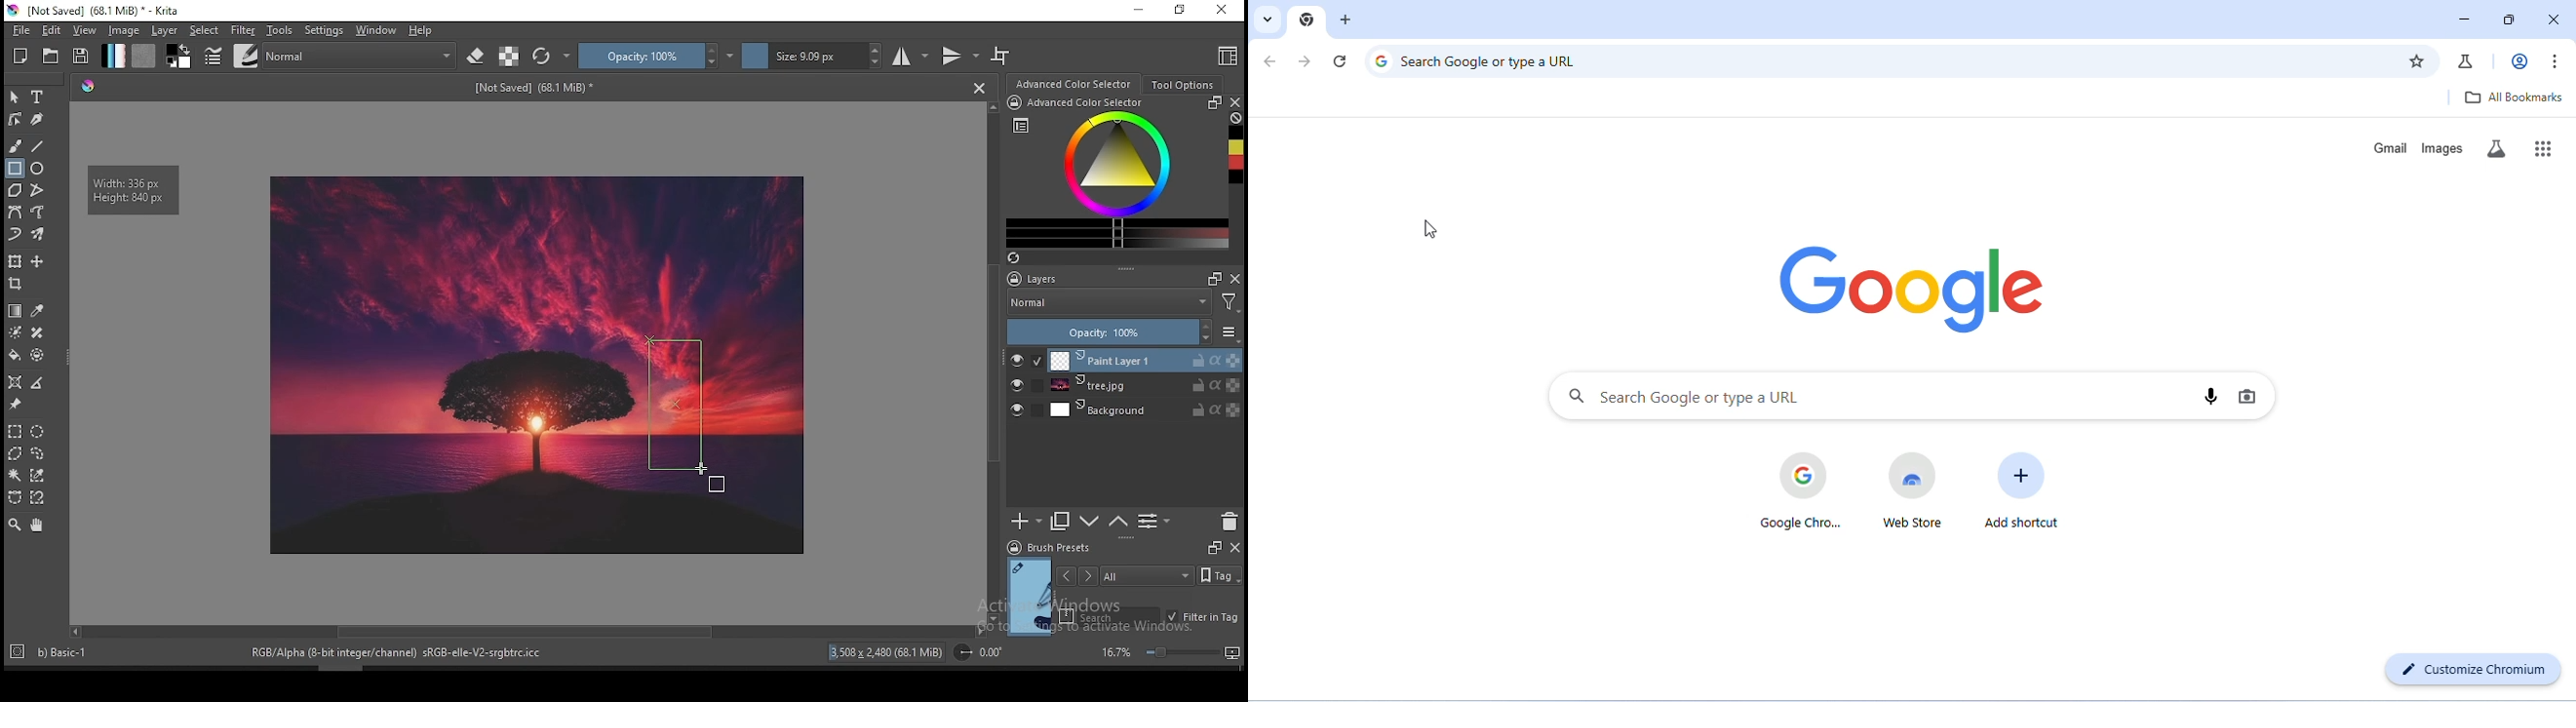 The image size is (2576, 728). What do you see at coordinates (2544, 148) in the screenshot?
I see `google apps` at bounding box center [2544, 148].